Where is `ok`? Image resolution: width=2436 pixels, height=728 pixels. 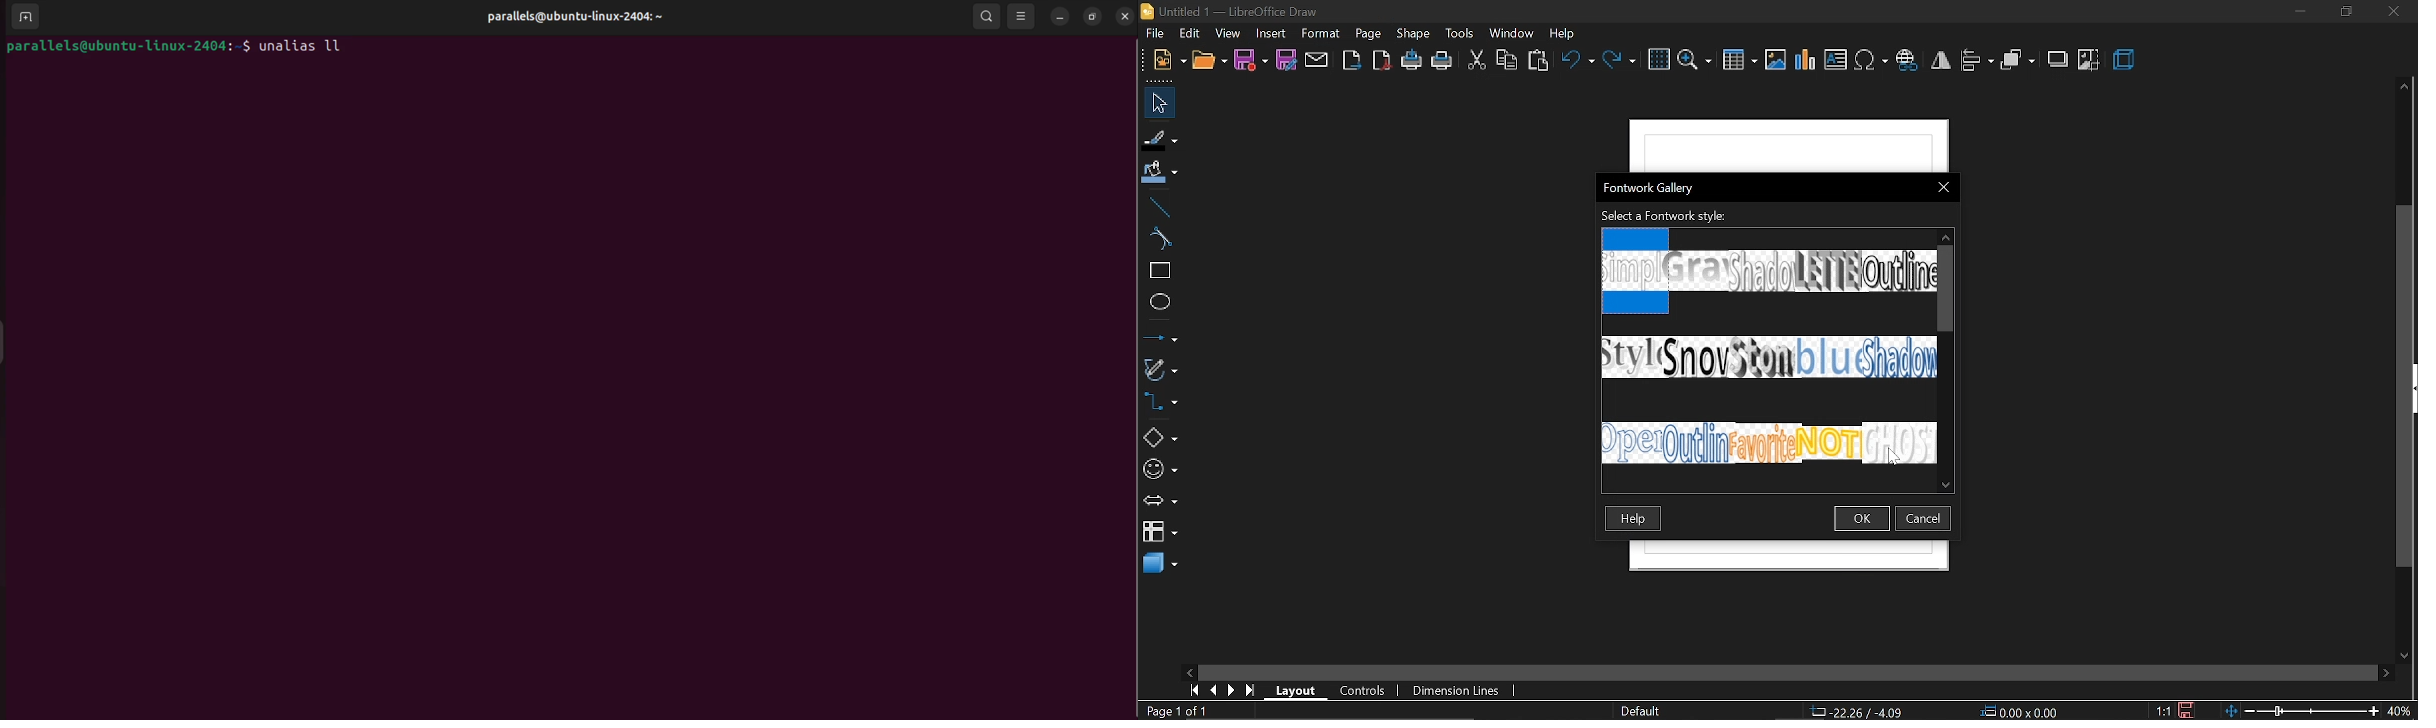 ok is located at coordinates (1864, 517).